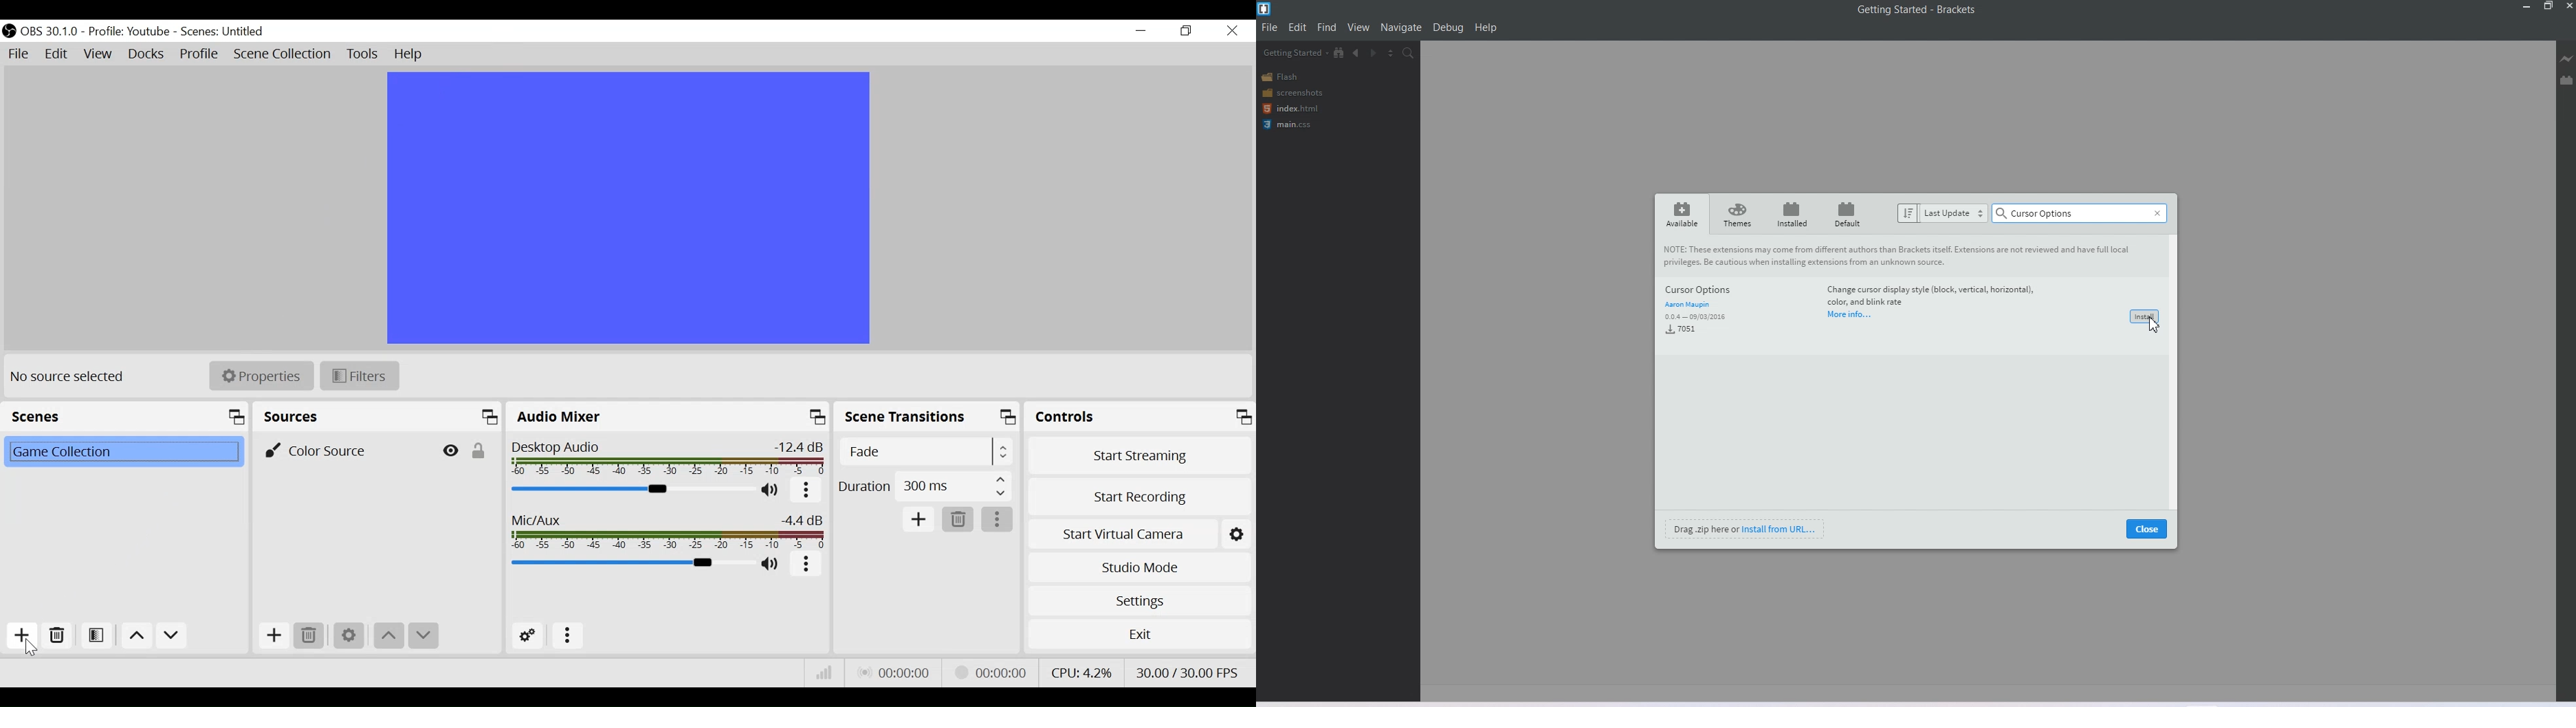  What do you see at coordinates (1269, 27) in the screenshot?
I see `File` at bounding box center [1269, 27].